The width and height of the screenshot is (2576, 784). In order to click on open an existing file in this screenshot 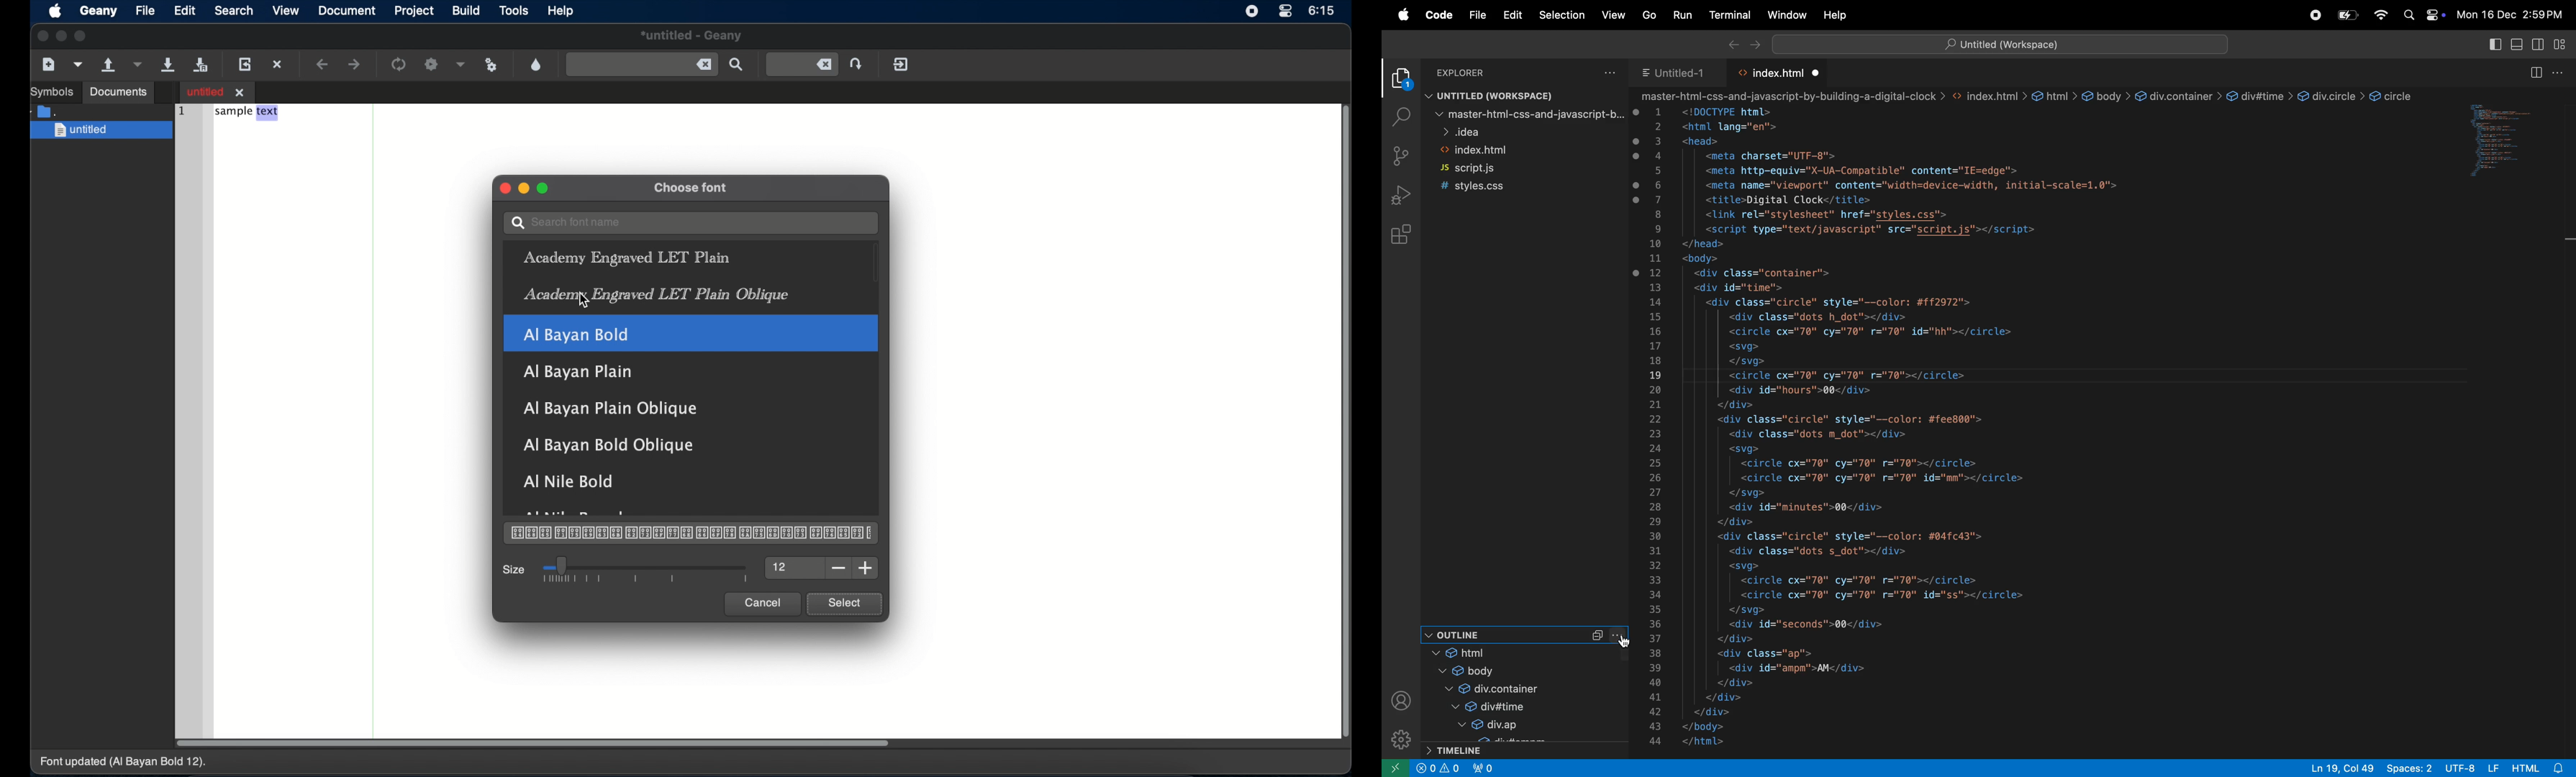, I will do `click(109, 65)`.